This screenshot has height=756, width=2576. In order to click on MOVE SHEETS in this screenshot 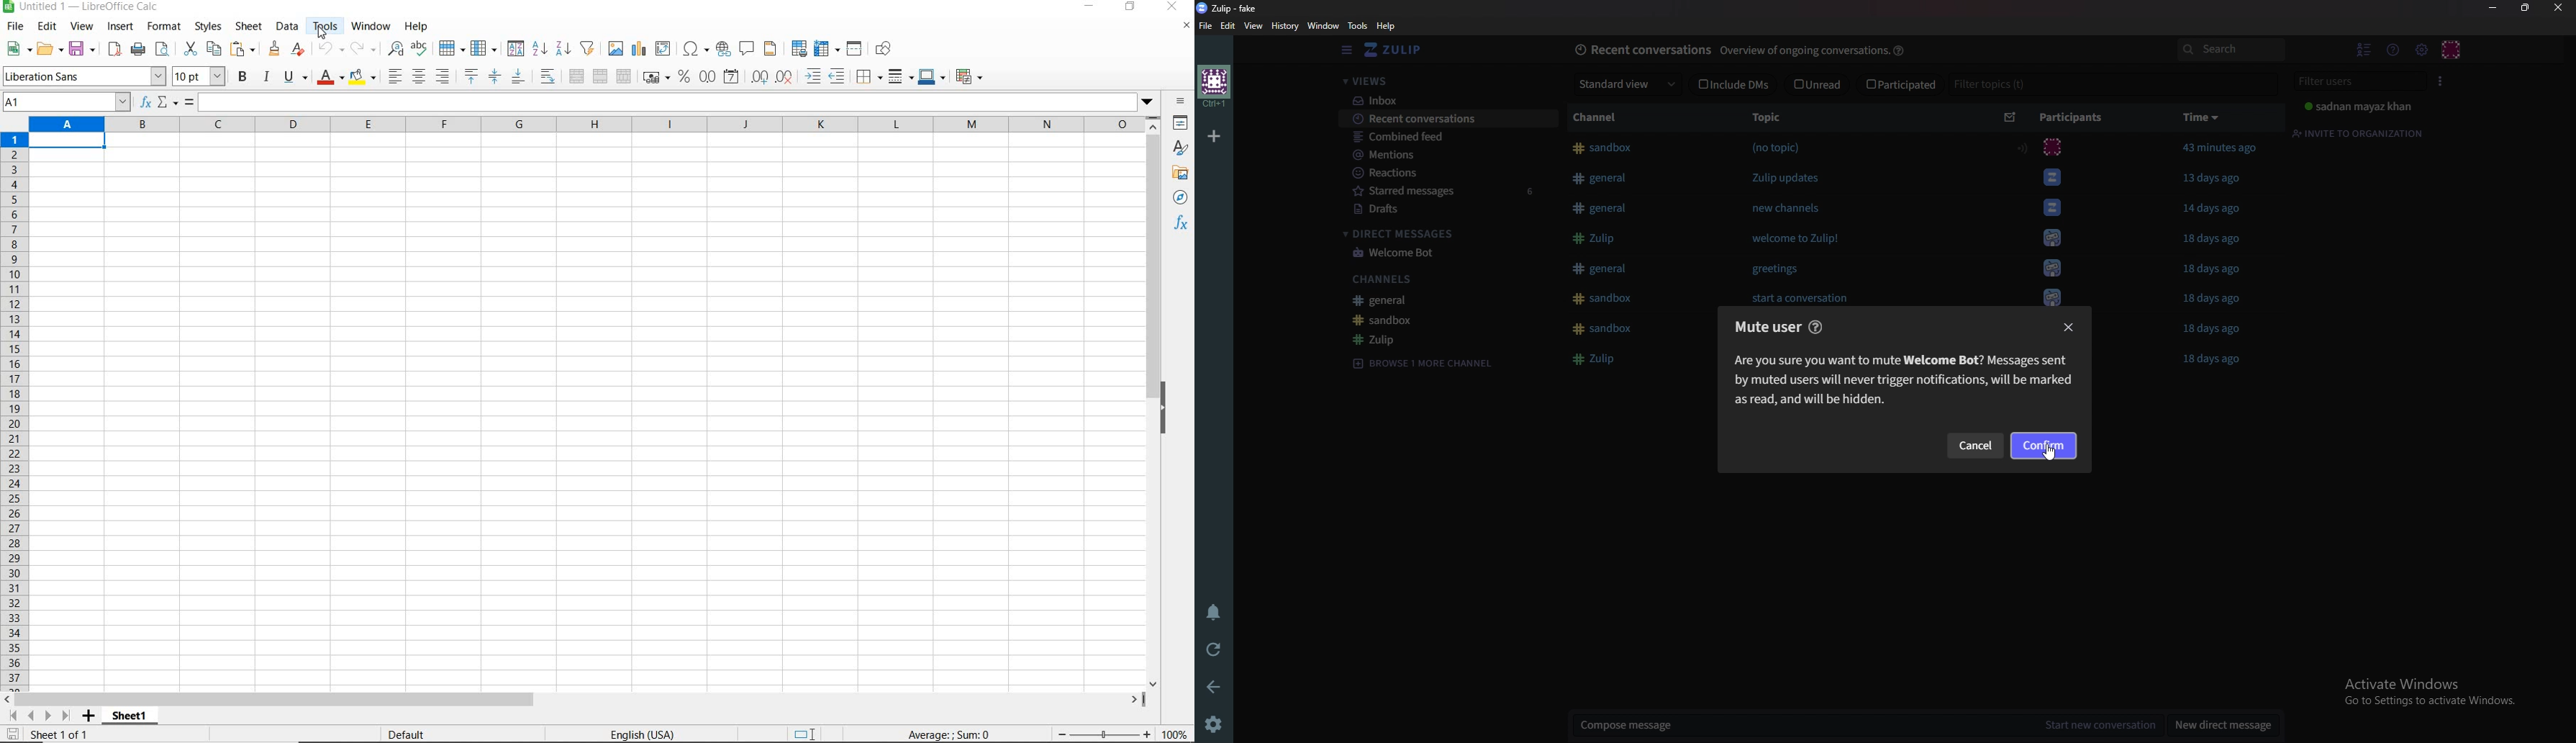, I will do `click(40, 715)`.